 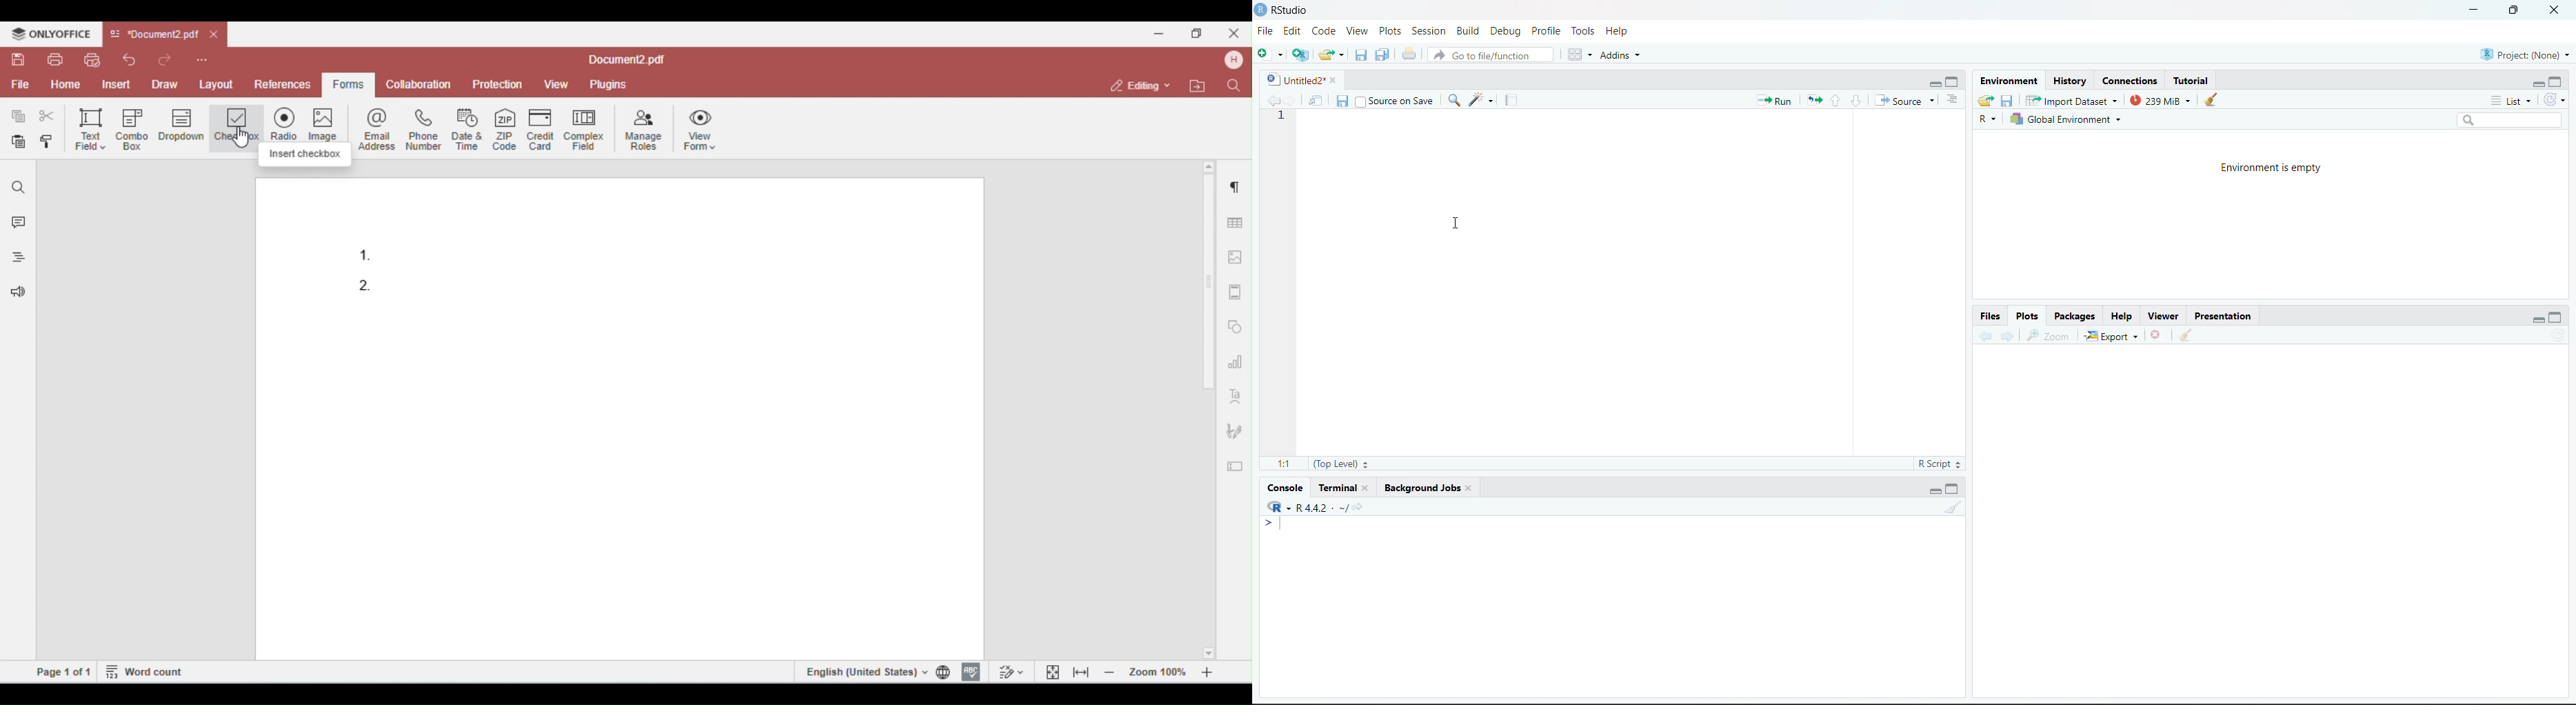 I want to click on Go forward to the next source location (Ctrl + F10), so click(x=1291, y=99).